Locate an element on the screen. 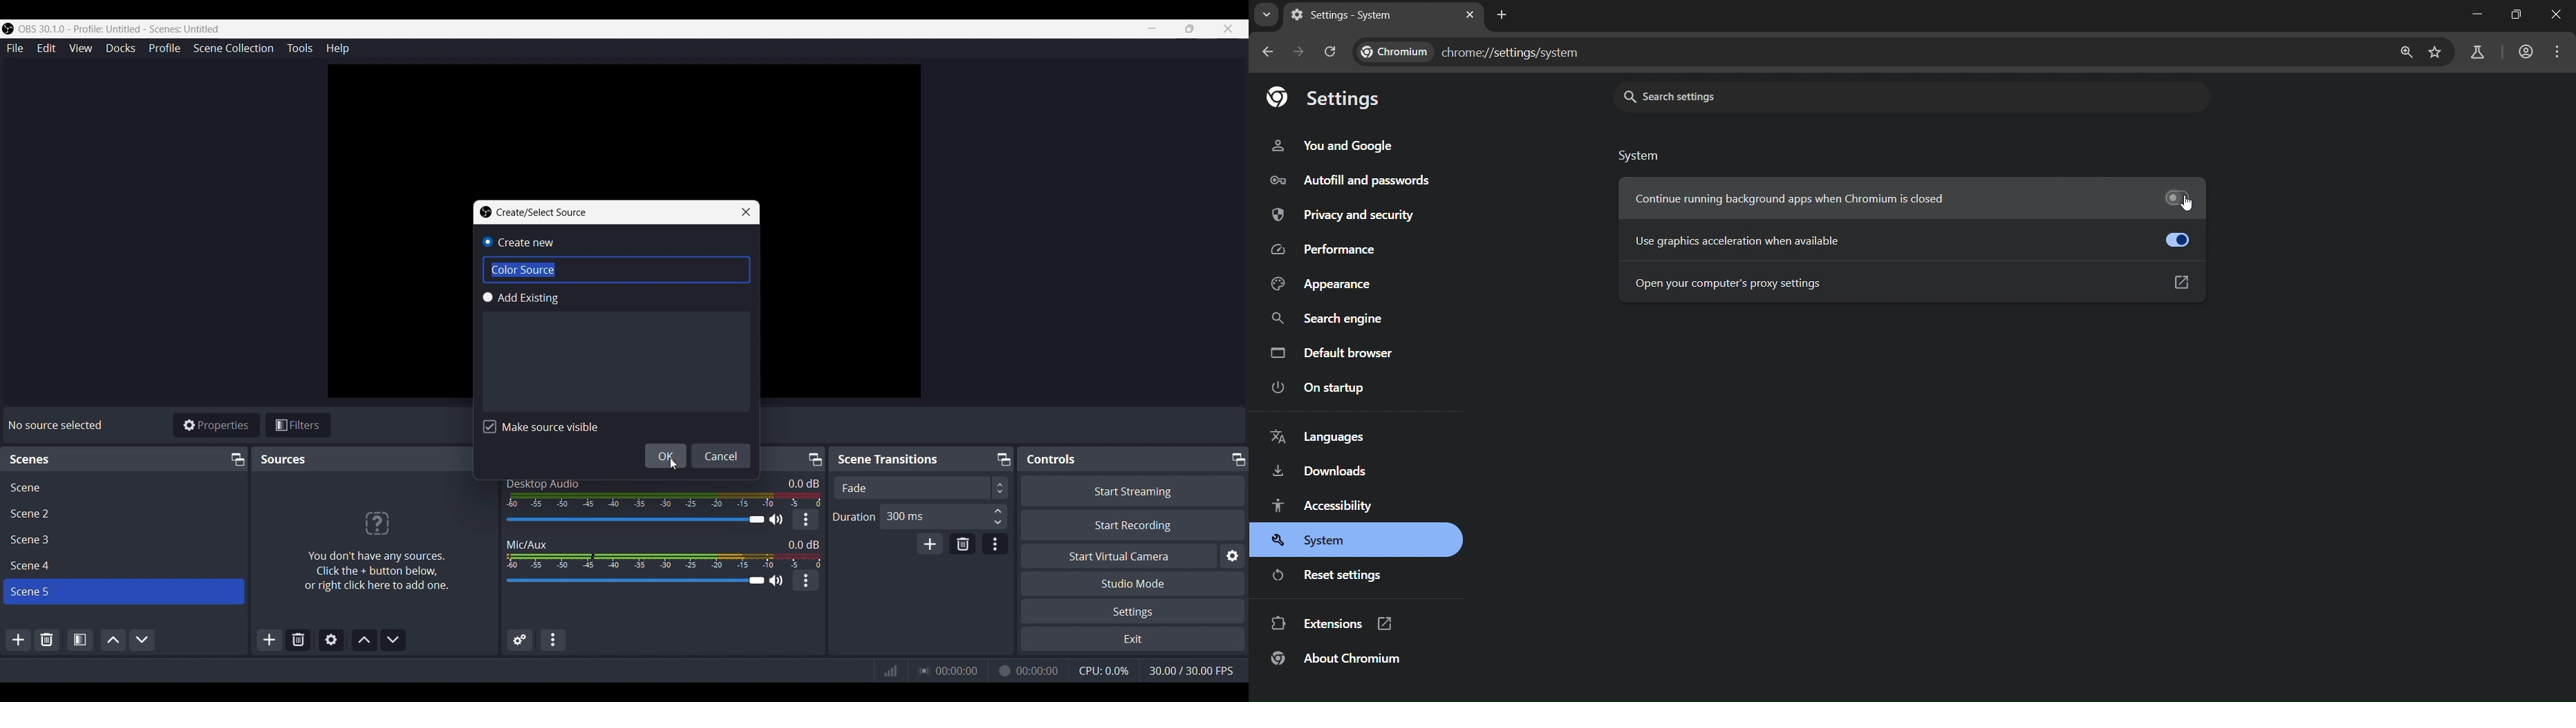 This screenshot has height=728, width=2576. Sound Indicator is located at coordinates (661, 500).